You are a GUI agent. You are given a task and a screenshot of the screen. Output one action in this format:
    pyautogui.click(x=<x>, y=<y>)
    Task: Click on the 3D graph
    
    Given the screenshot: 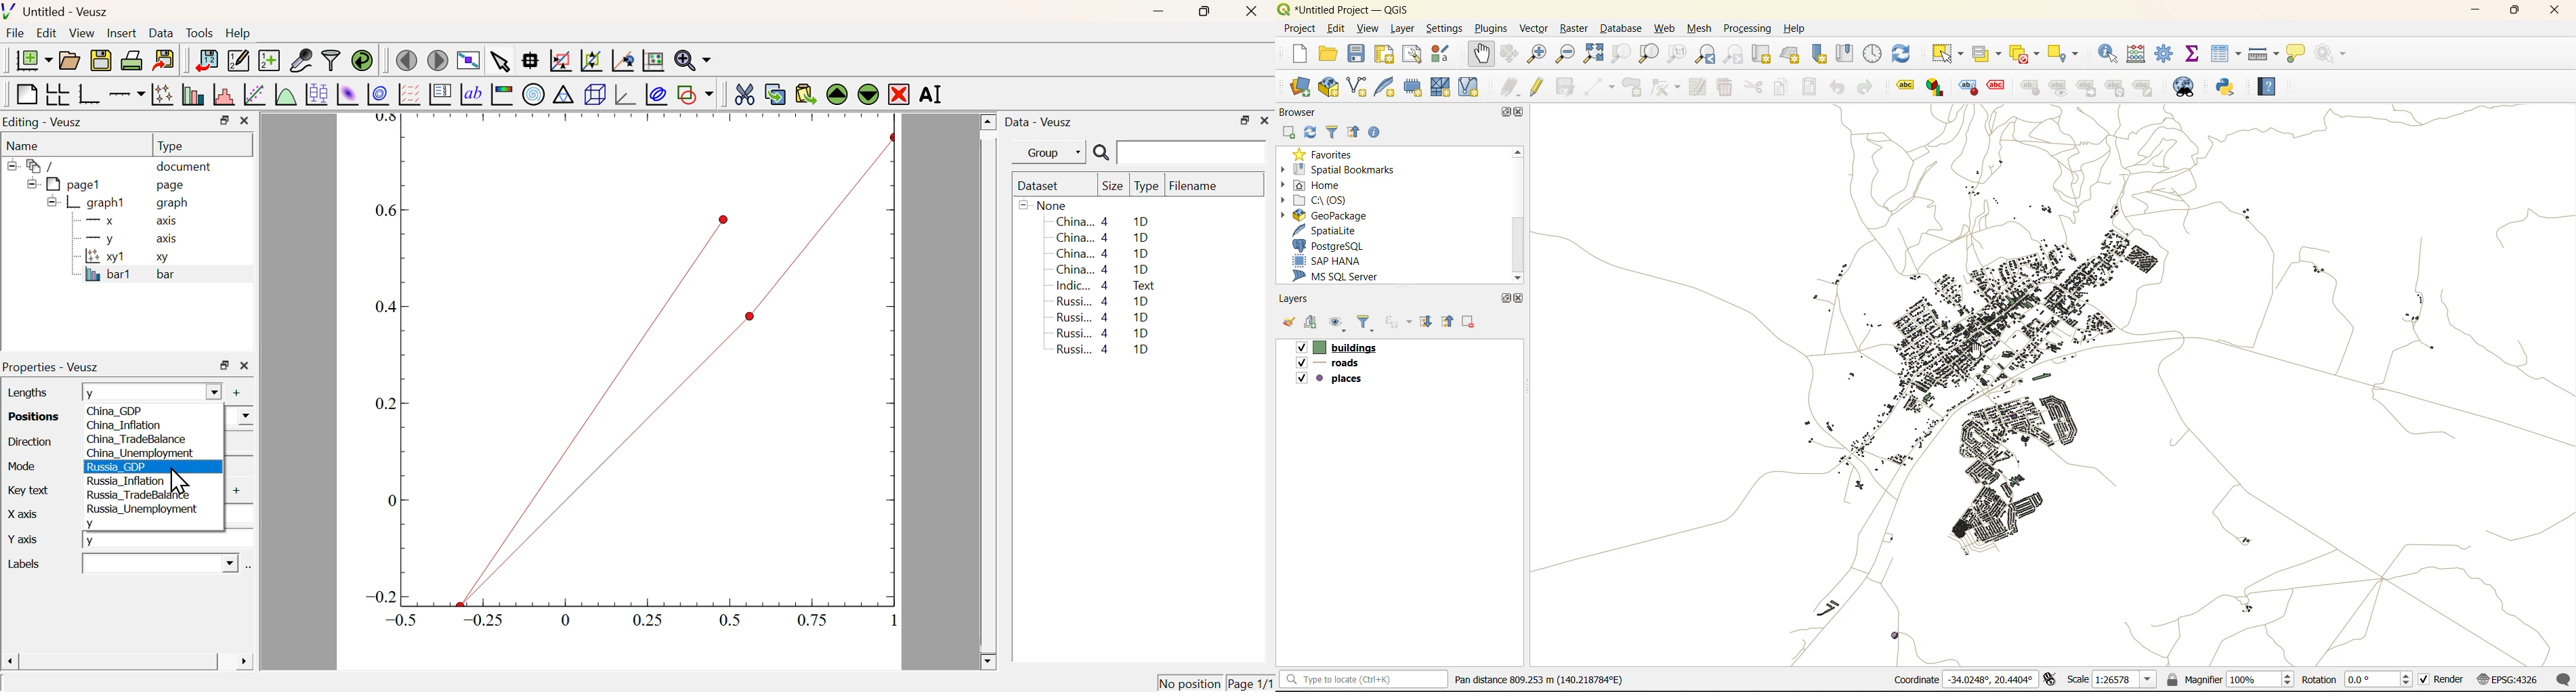 What is the action you would take?
    pyautogui.click(x=626, y=96)
    